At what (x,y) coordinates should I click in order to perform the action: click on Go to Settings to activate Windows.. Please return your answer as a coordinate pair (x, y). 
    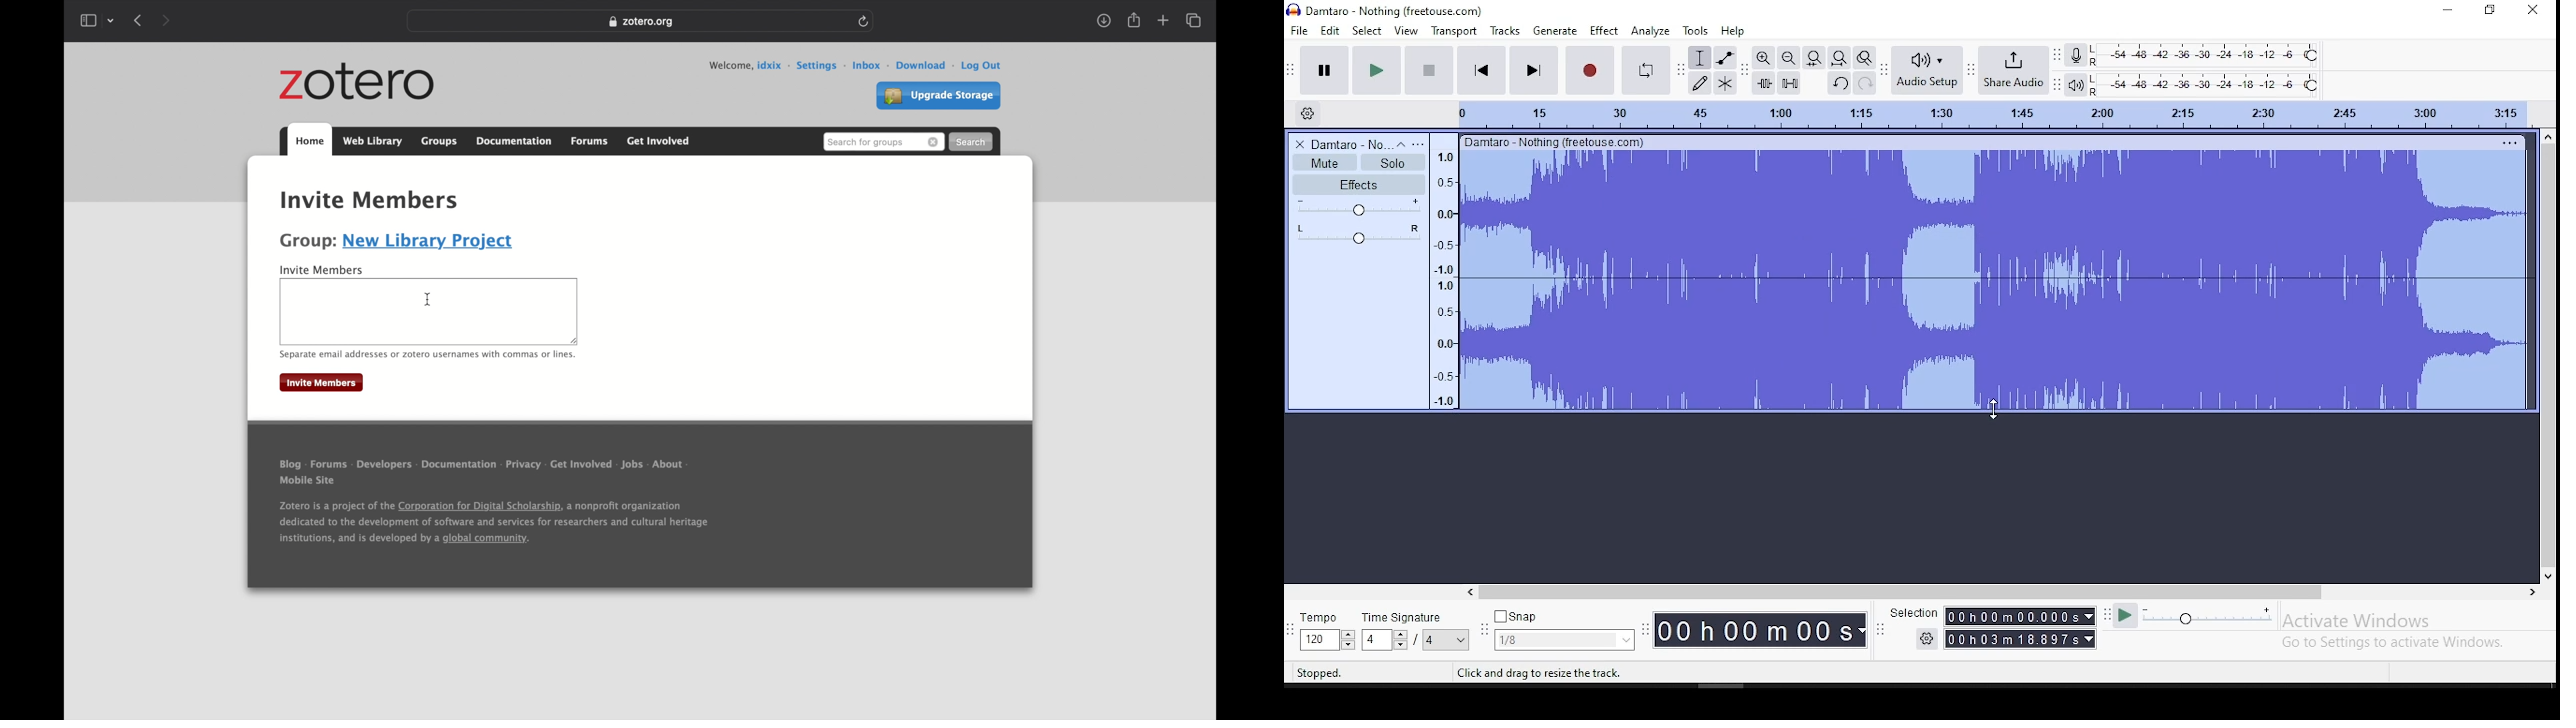
    Looking at the image, I should click on (2394, 644).